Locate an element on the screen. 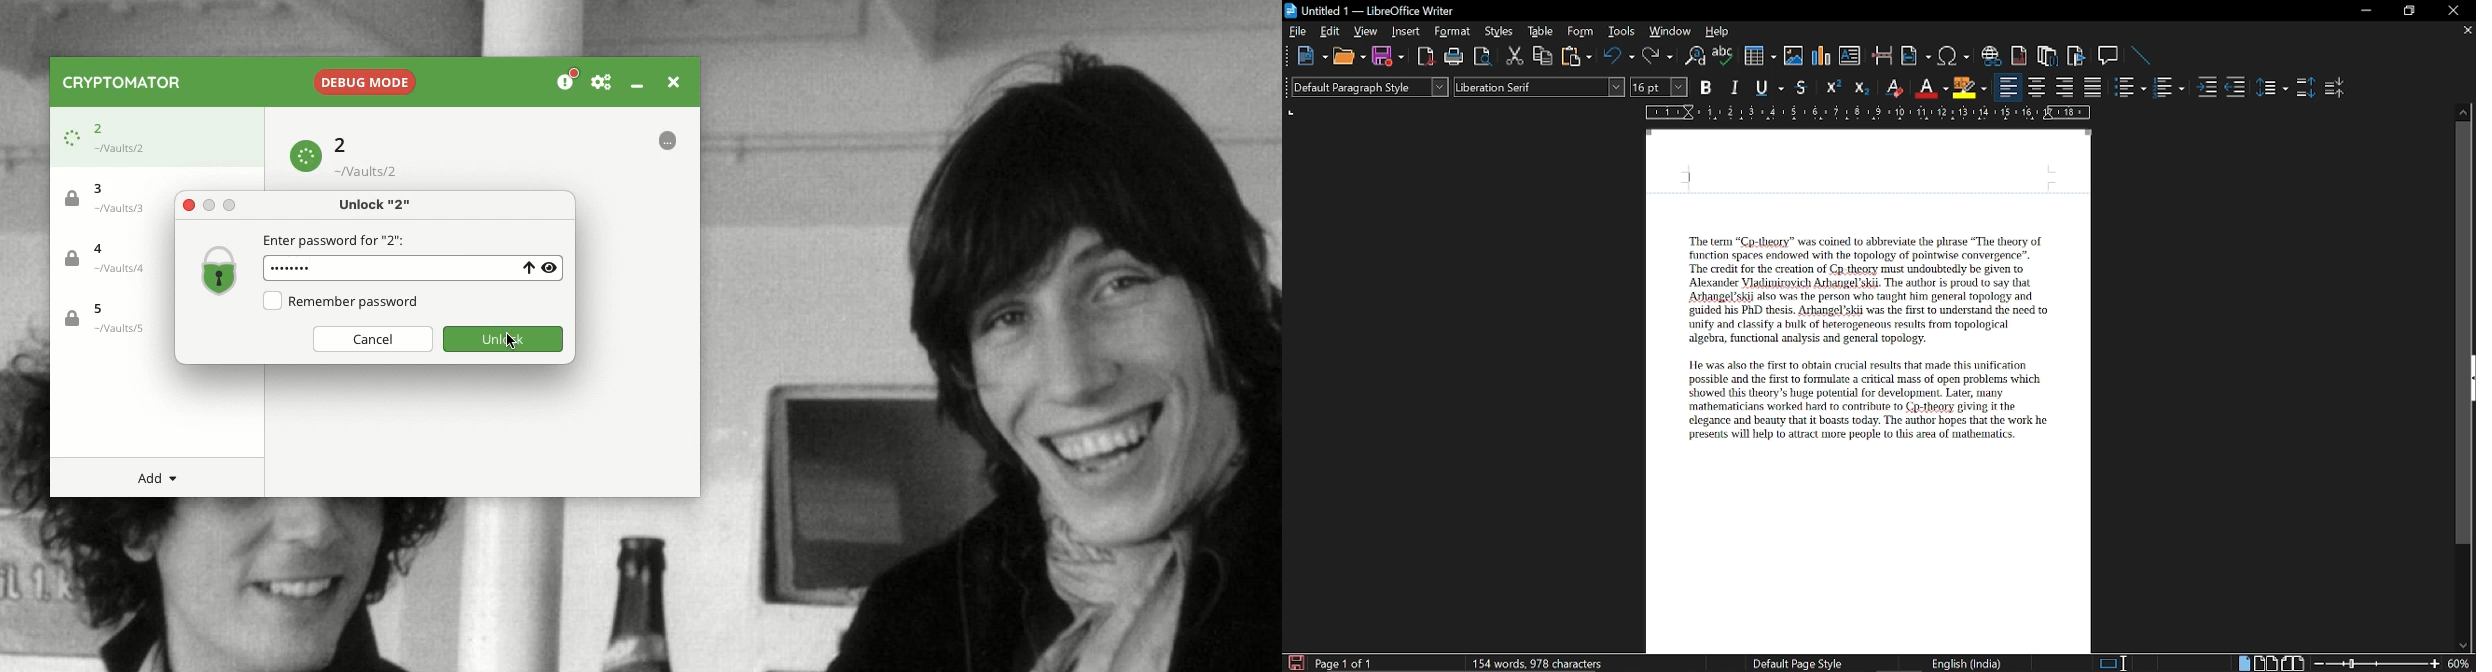 This screenshot has width=2492, height=672. Current window is located at coordinates (1370, 11).